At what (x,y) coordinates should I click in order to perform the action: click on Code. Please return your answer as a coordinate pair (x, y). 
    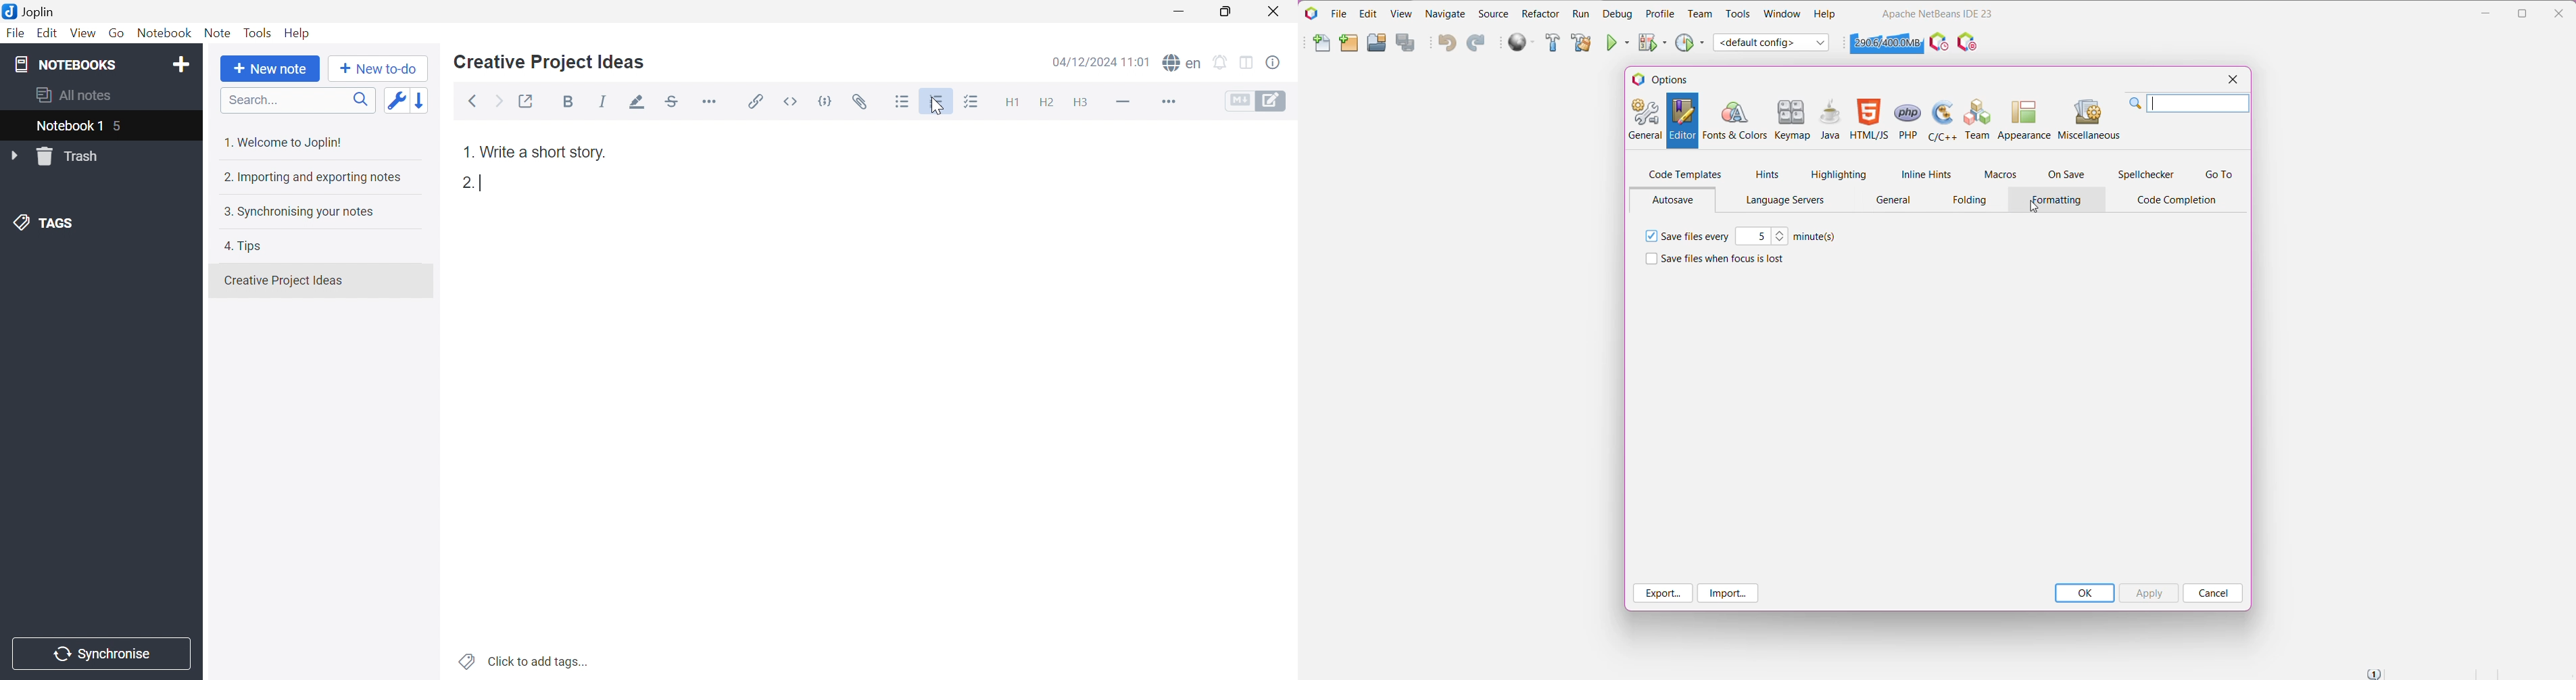
    Looking at the image, I should click on (828, 100).